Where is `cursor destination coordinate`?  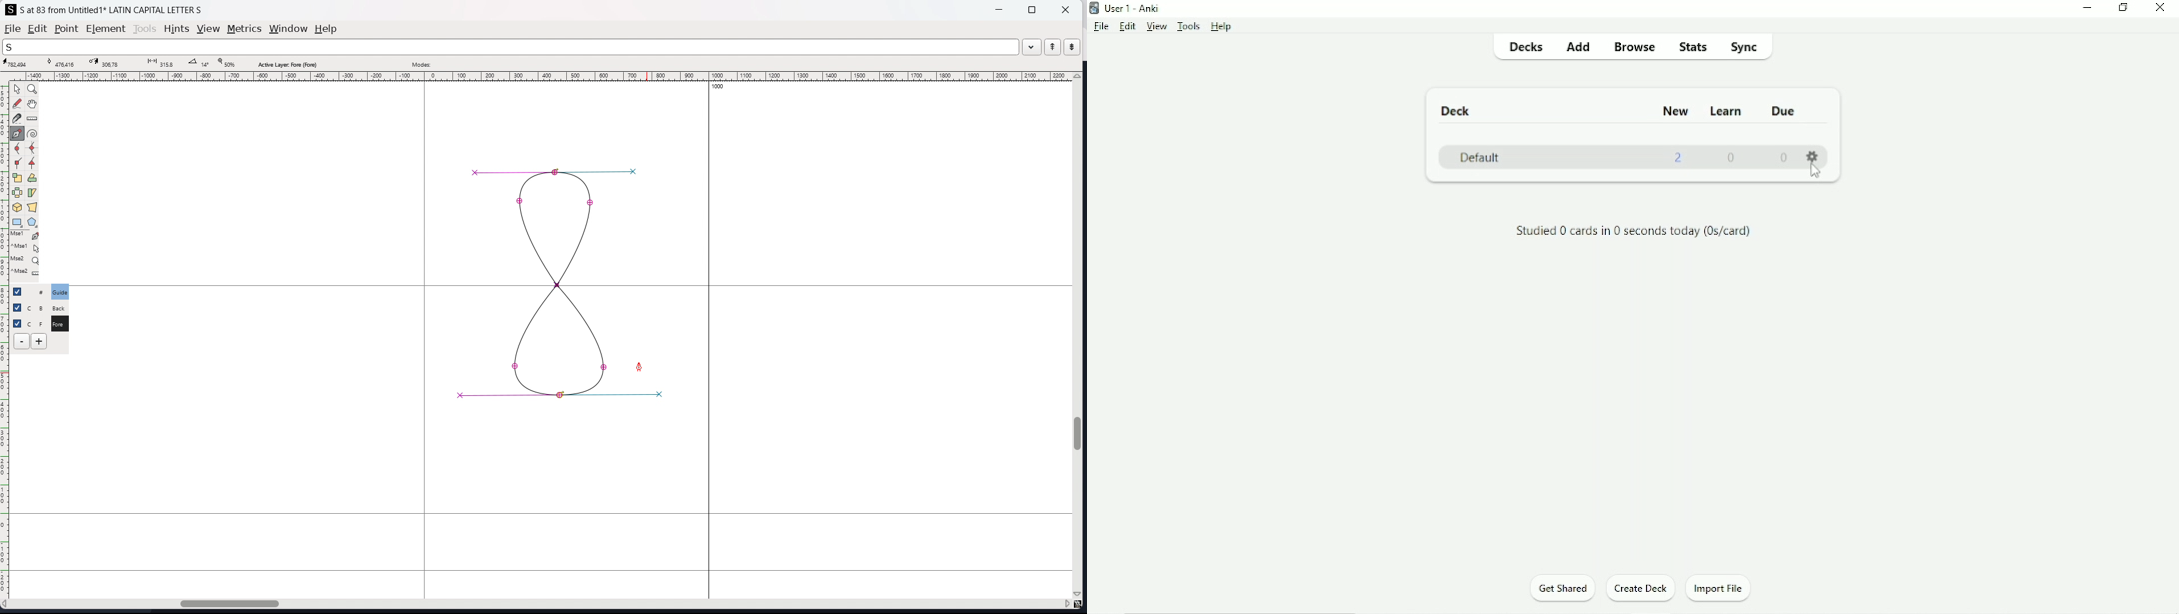
cursor destination coordinate is located at coordinates (108, 63).